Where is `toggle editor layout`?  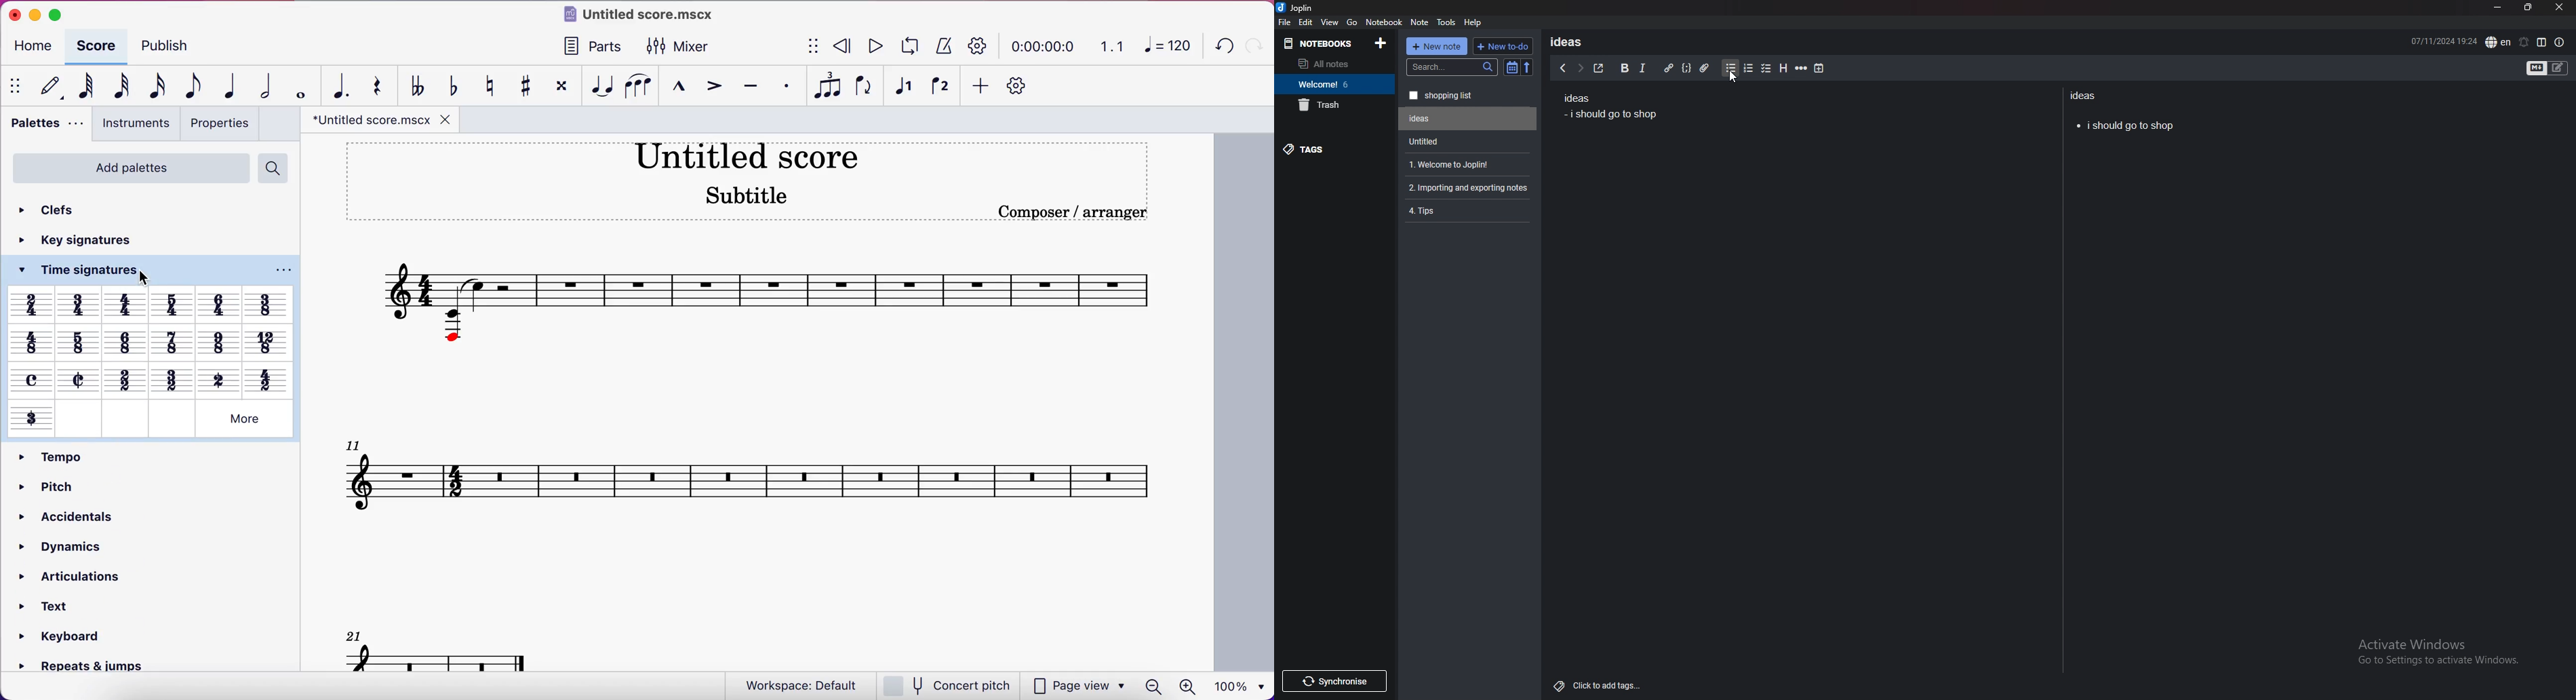 toggle editor layout is located at coordinates (2541, 42).